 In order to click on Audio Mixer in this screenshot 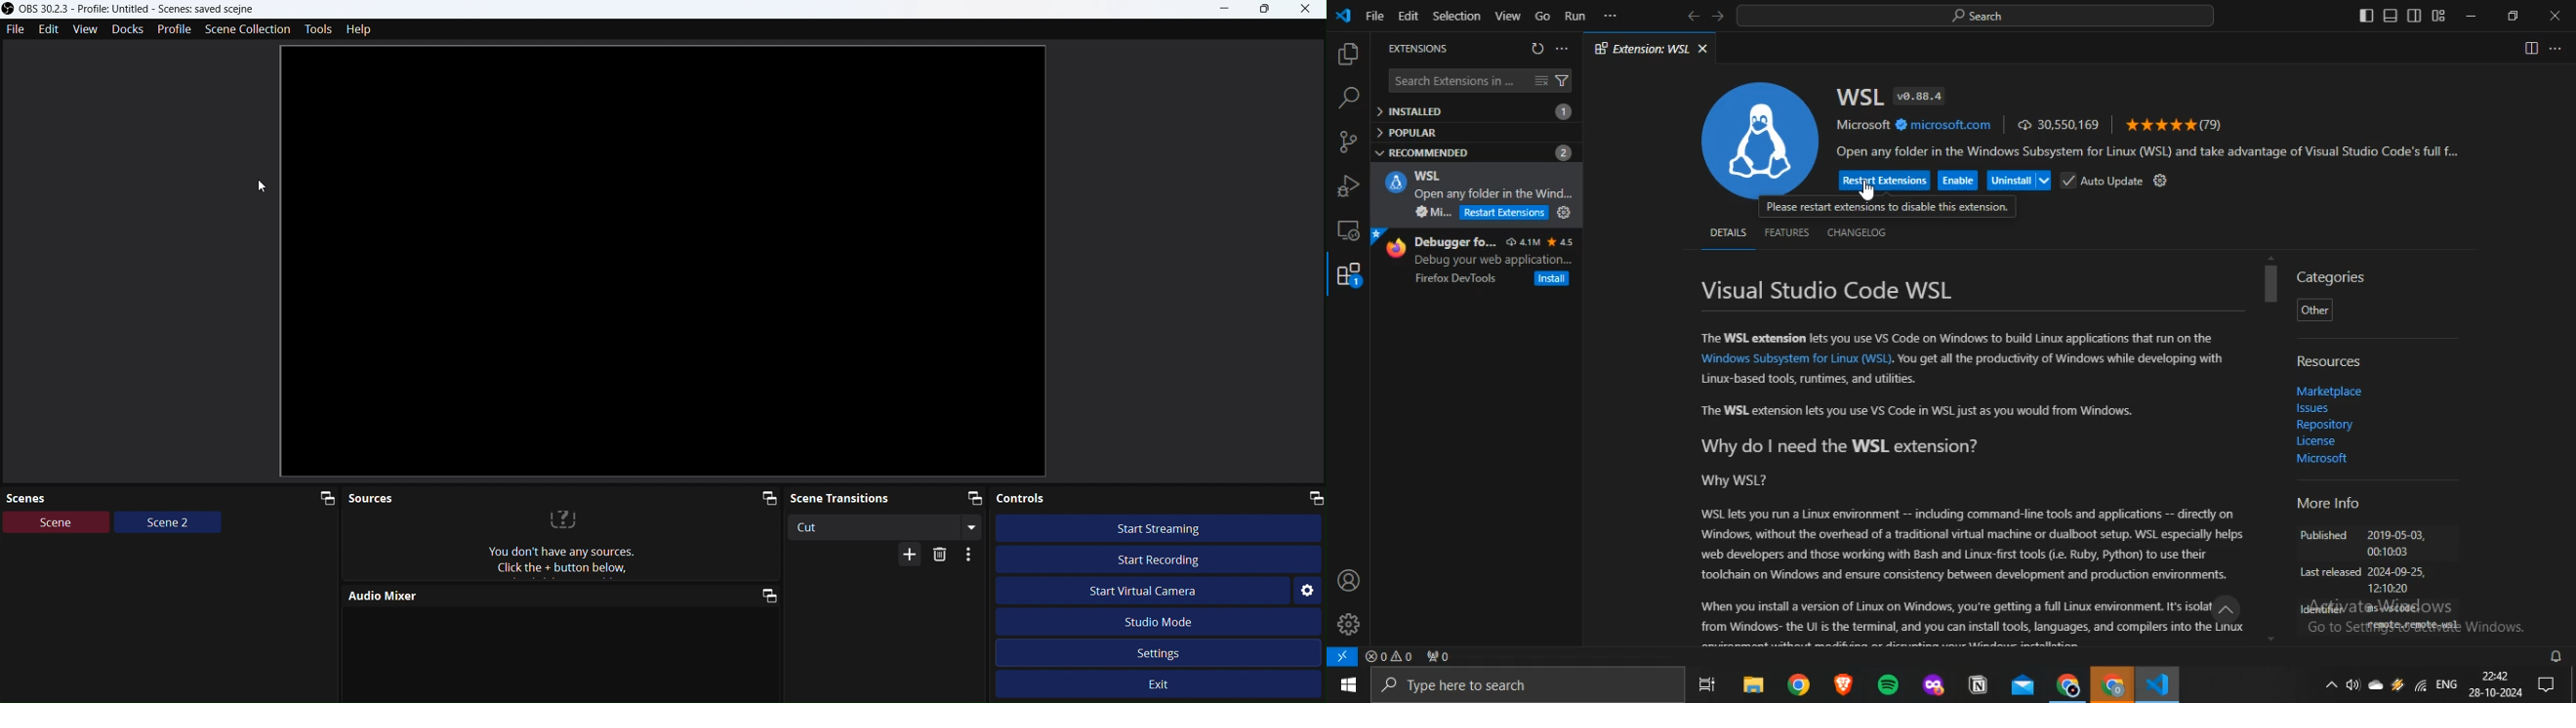, I will do `click(560, 594)`.